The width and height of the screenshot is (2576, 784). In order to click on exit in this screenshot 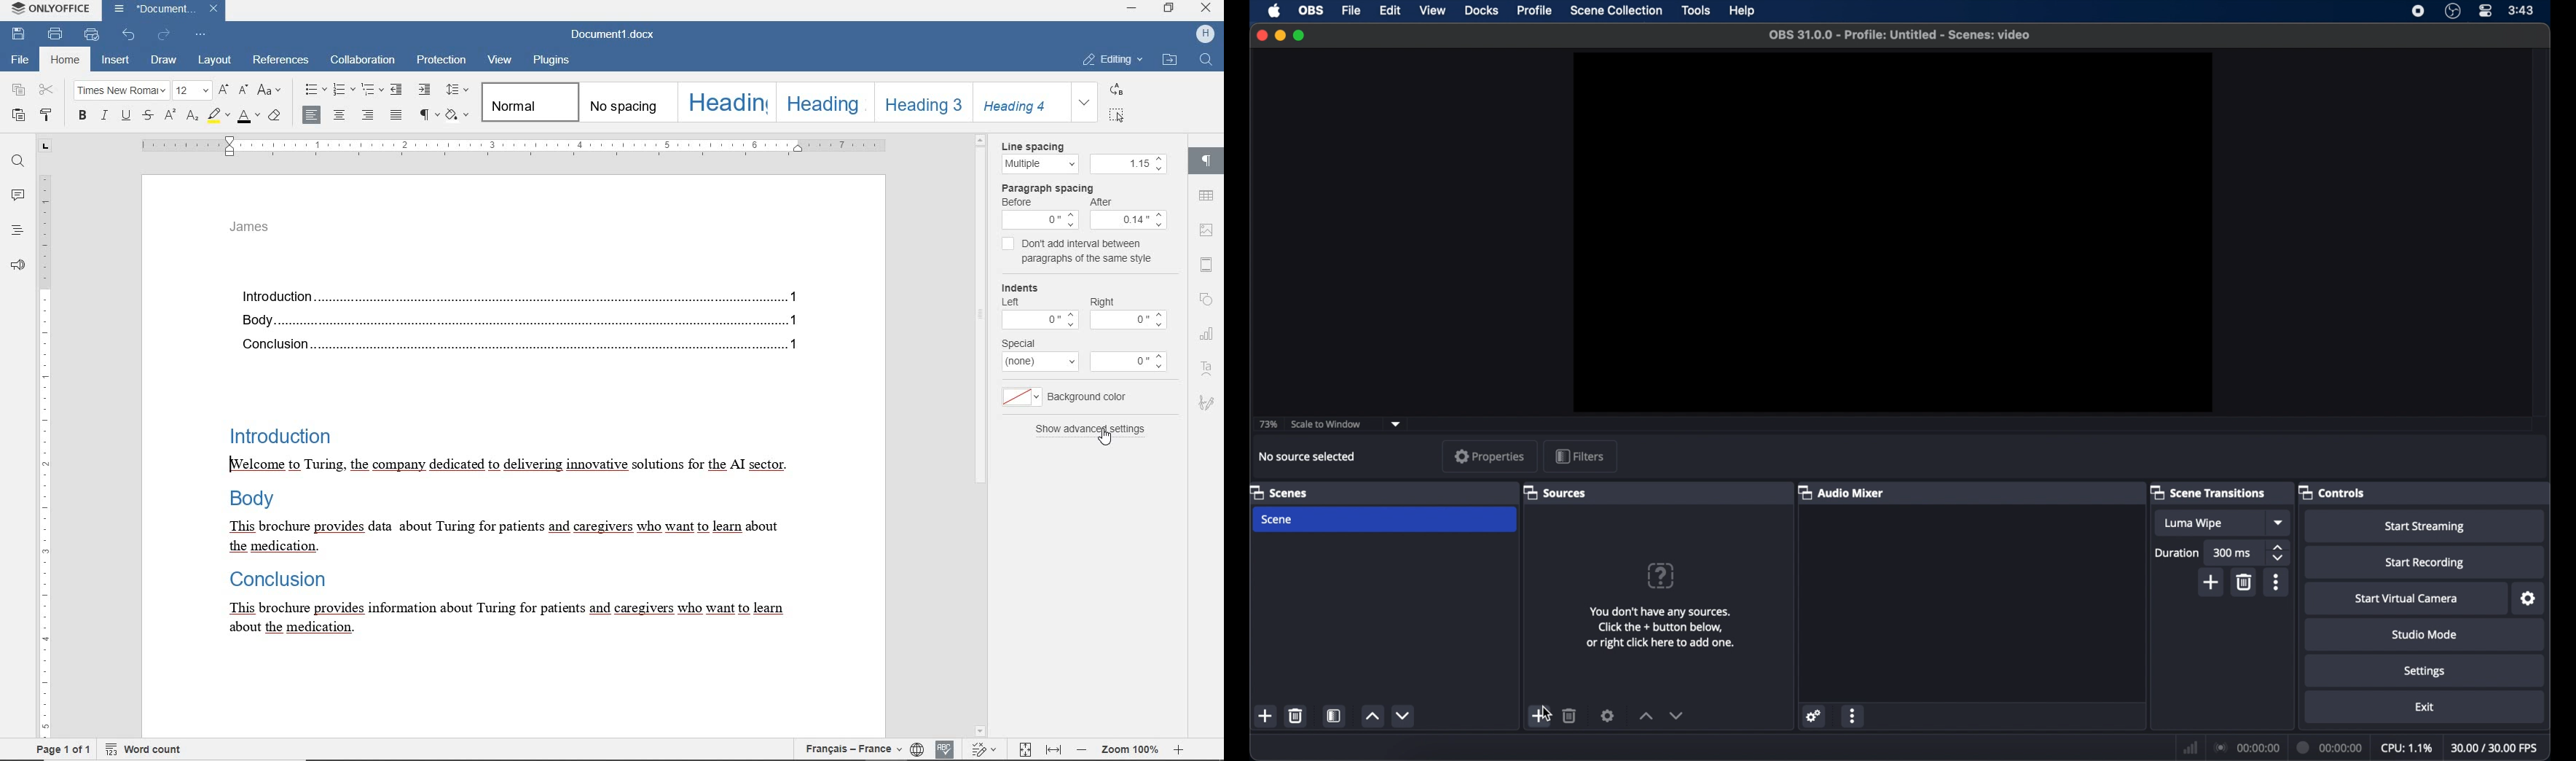, I will do `click(2427, 707)`.